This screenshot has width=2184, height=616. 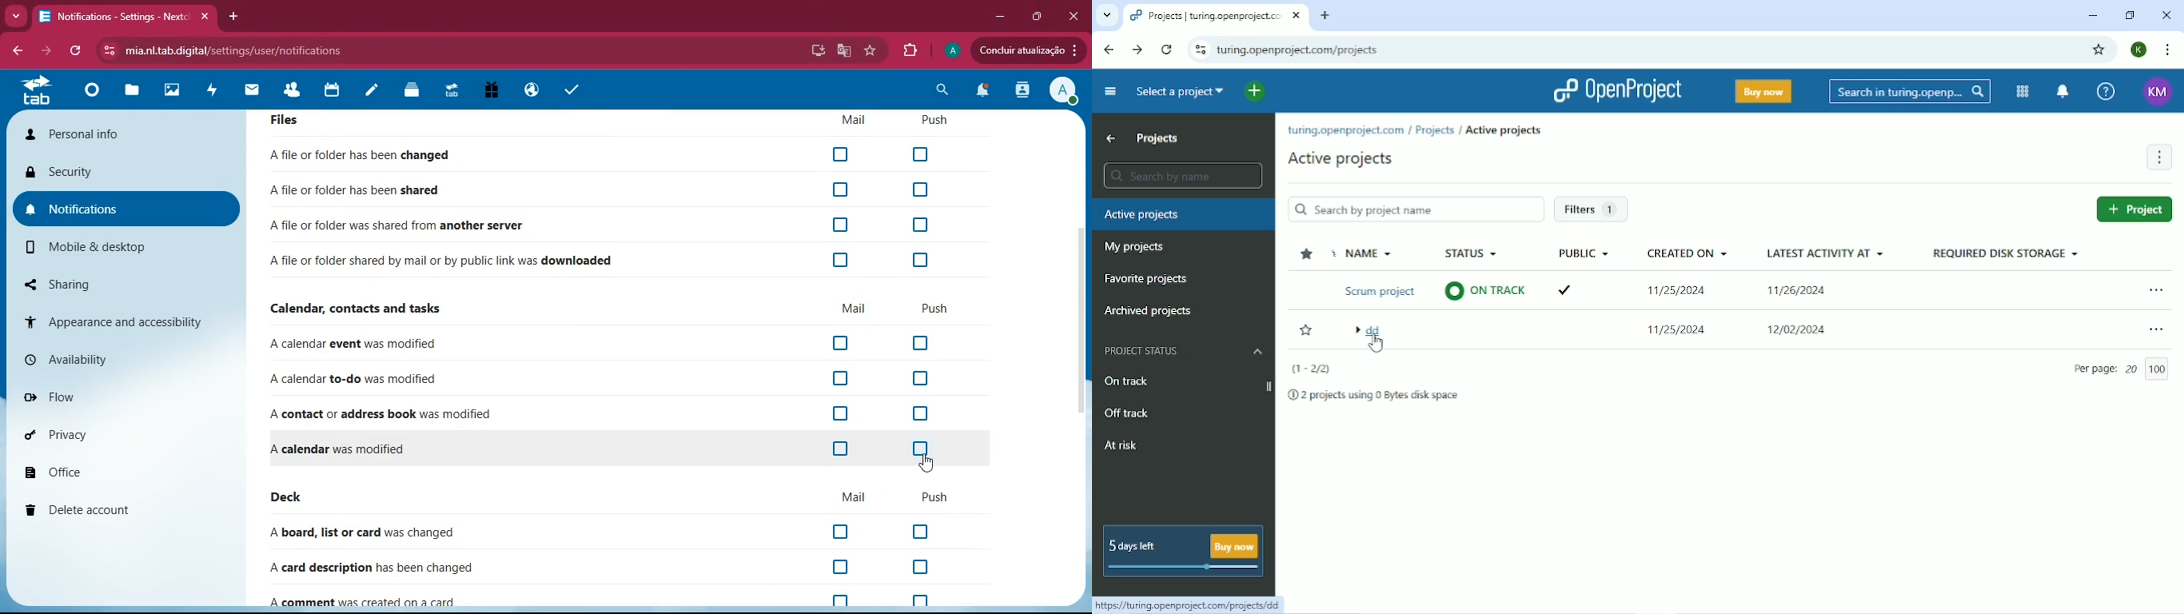 I want to click on Buy now, so click(x=1763, y=91).